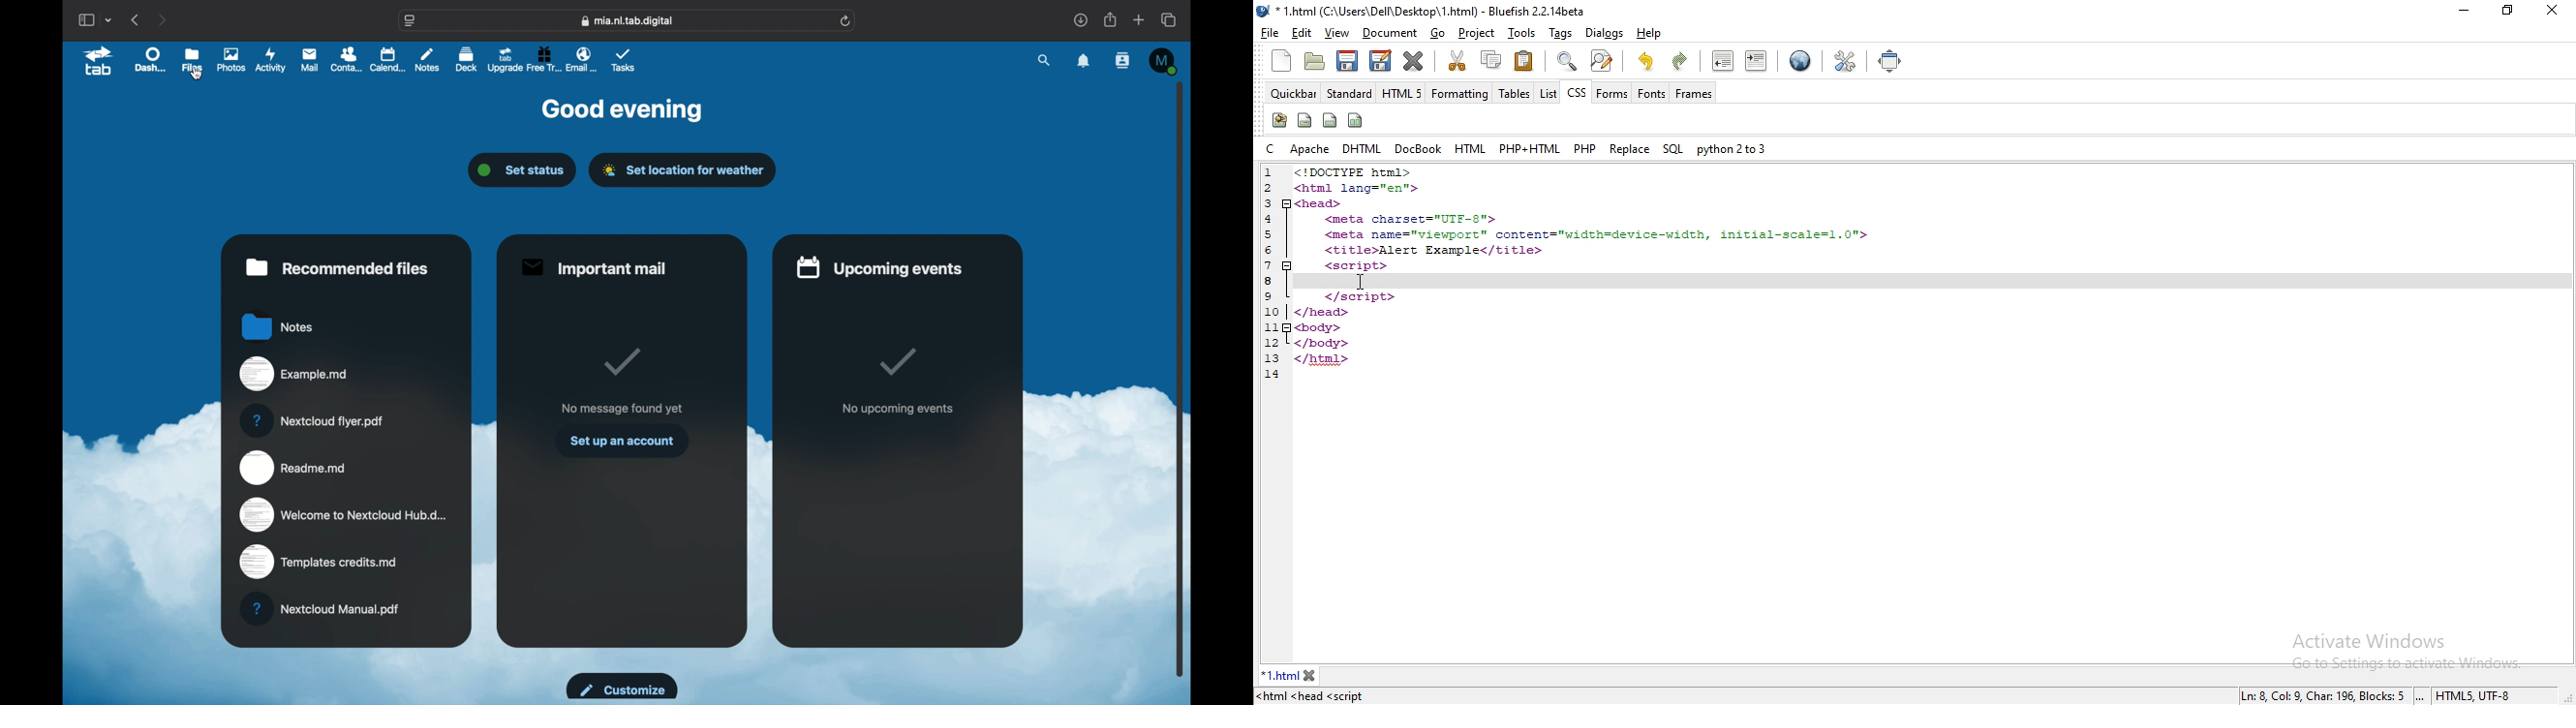  What do you see at coordinates (271, 61) in the screenshot?
I see `activity` at bounding box center [271, 61].